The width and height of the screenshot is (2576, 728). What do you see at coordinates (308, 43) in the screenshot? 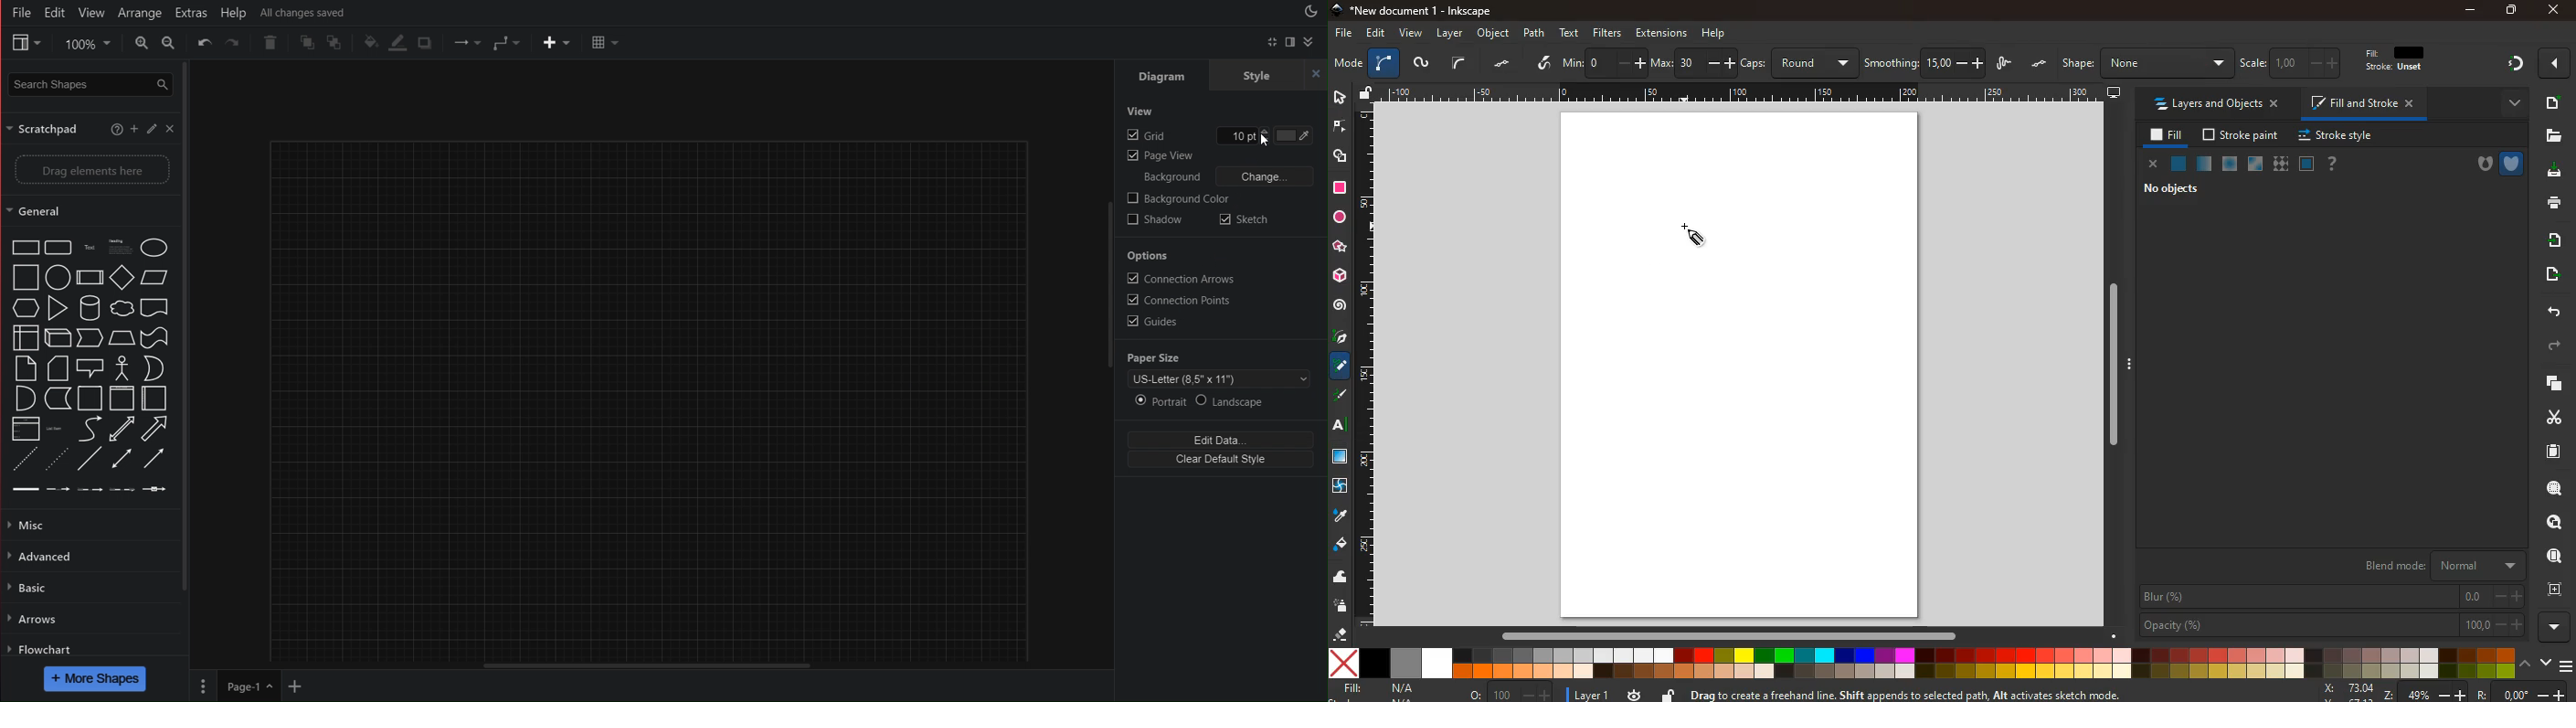
I see `Send Front` at bounding box center [308, 43].